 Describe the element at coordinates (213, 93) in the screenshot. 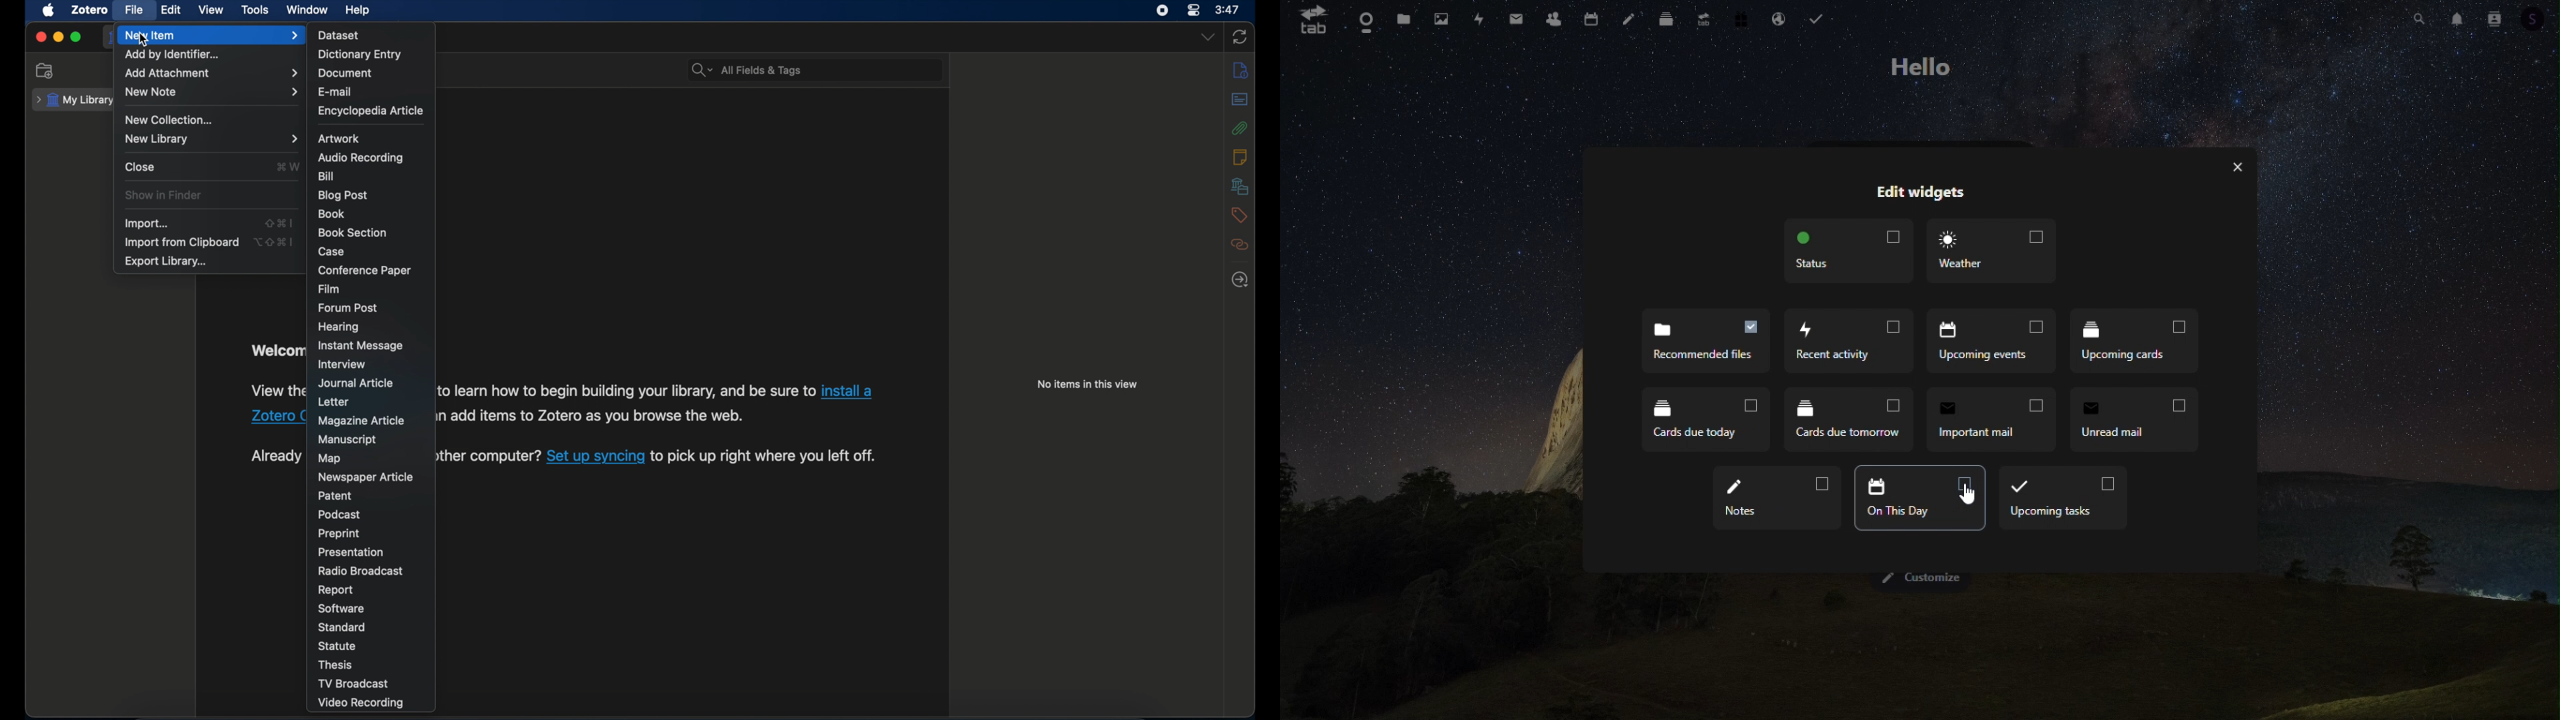

I see `new note` at that location.